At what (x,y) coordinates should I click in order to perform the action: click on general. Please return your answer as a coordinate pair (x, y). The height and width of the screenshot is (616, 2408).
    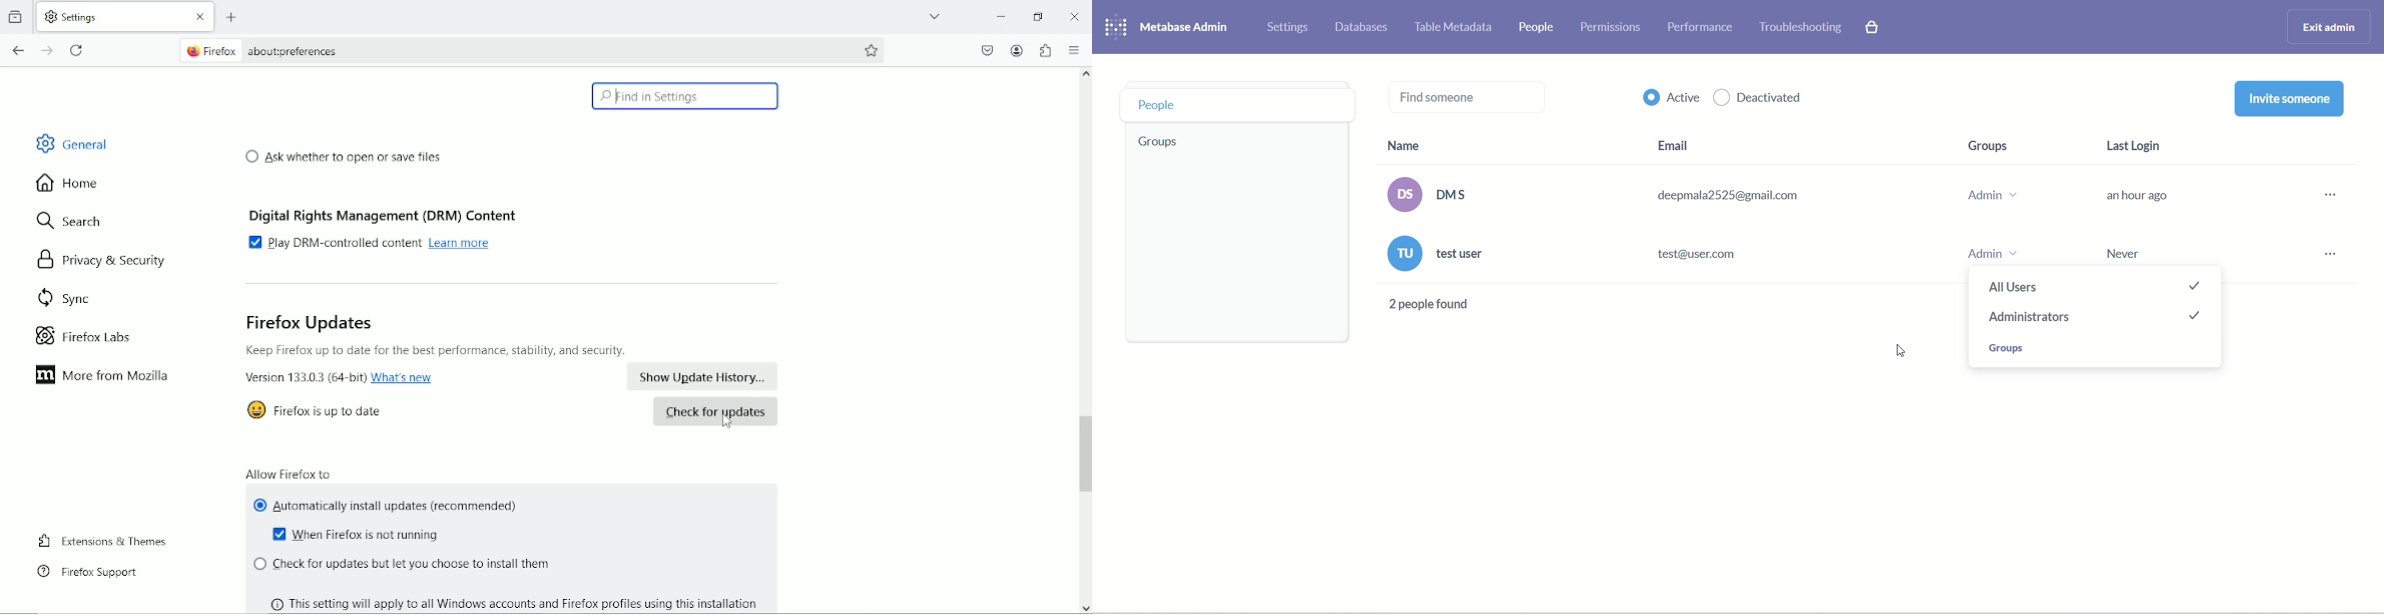
    Looking at the image, I should click on (71, 143).